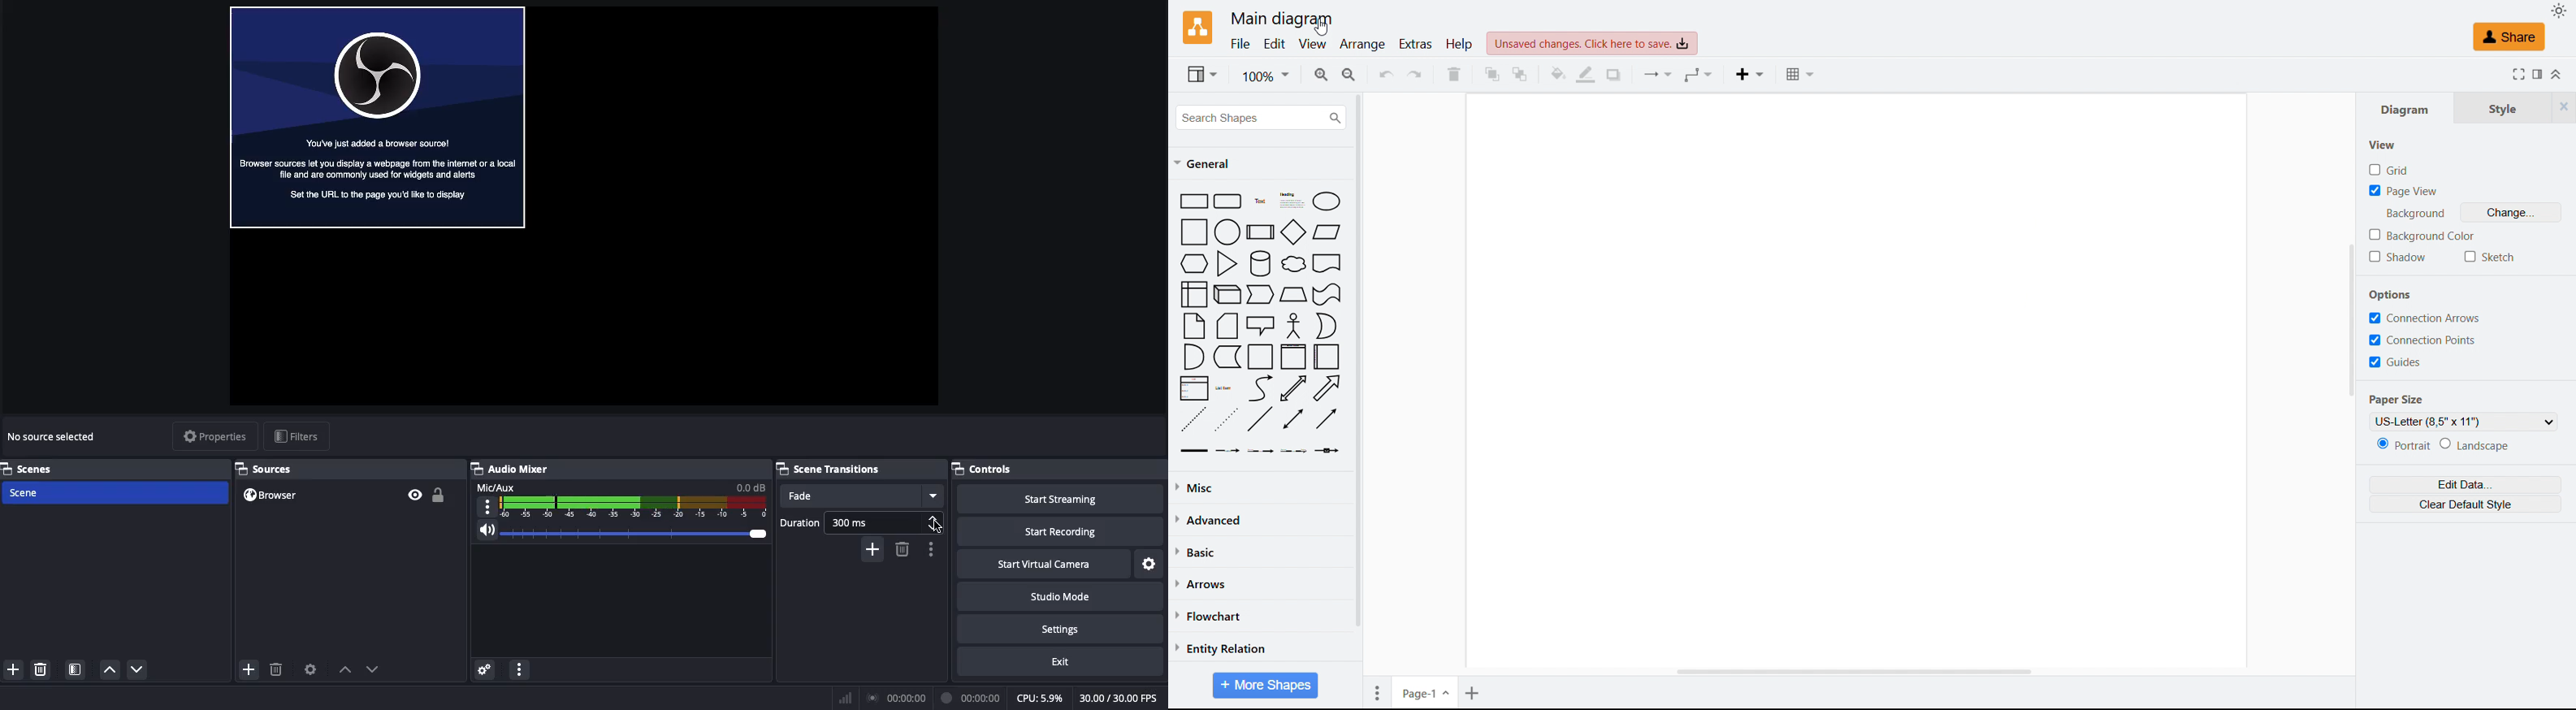 Image resolution: width=2576 pixels, height=728 pixels. What do you see at coordinates (1362, 45) in the screenshot?
I see `Arrange ` at bounding box center [1362, 45].